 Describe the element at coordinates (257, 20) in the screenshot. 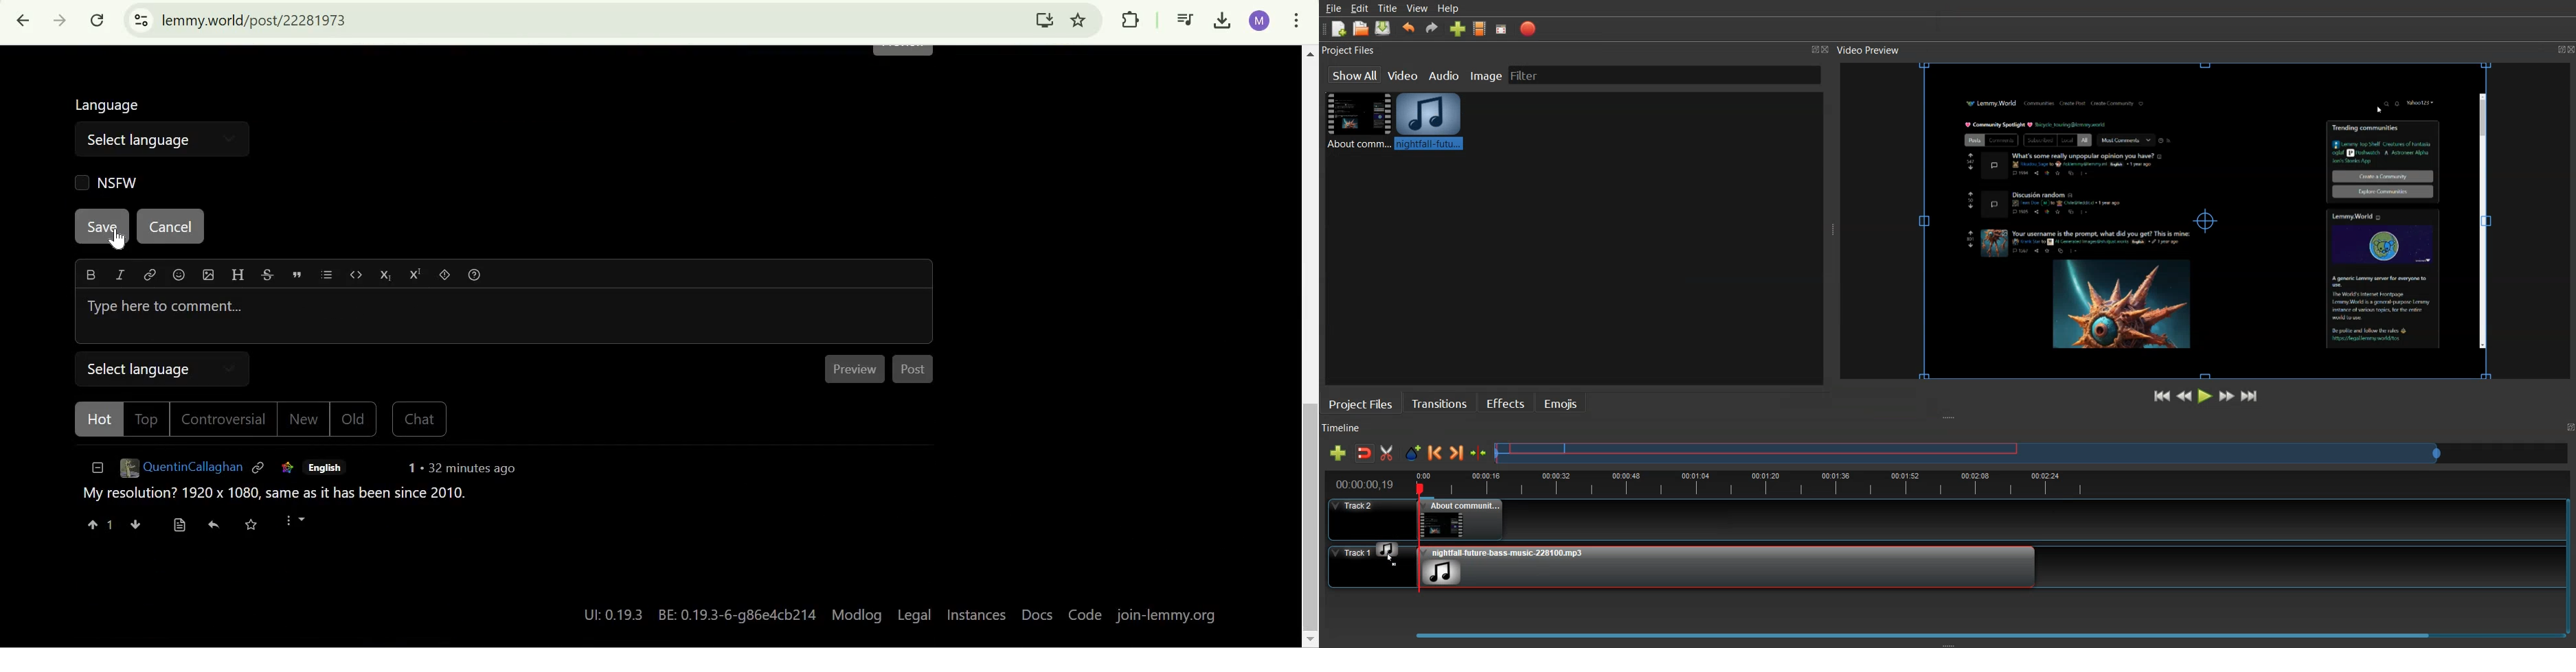

I see `lemmy.world/post/22281973` at that location.